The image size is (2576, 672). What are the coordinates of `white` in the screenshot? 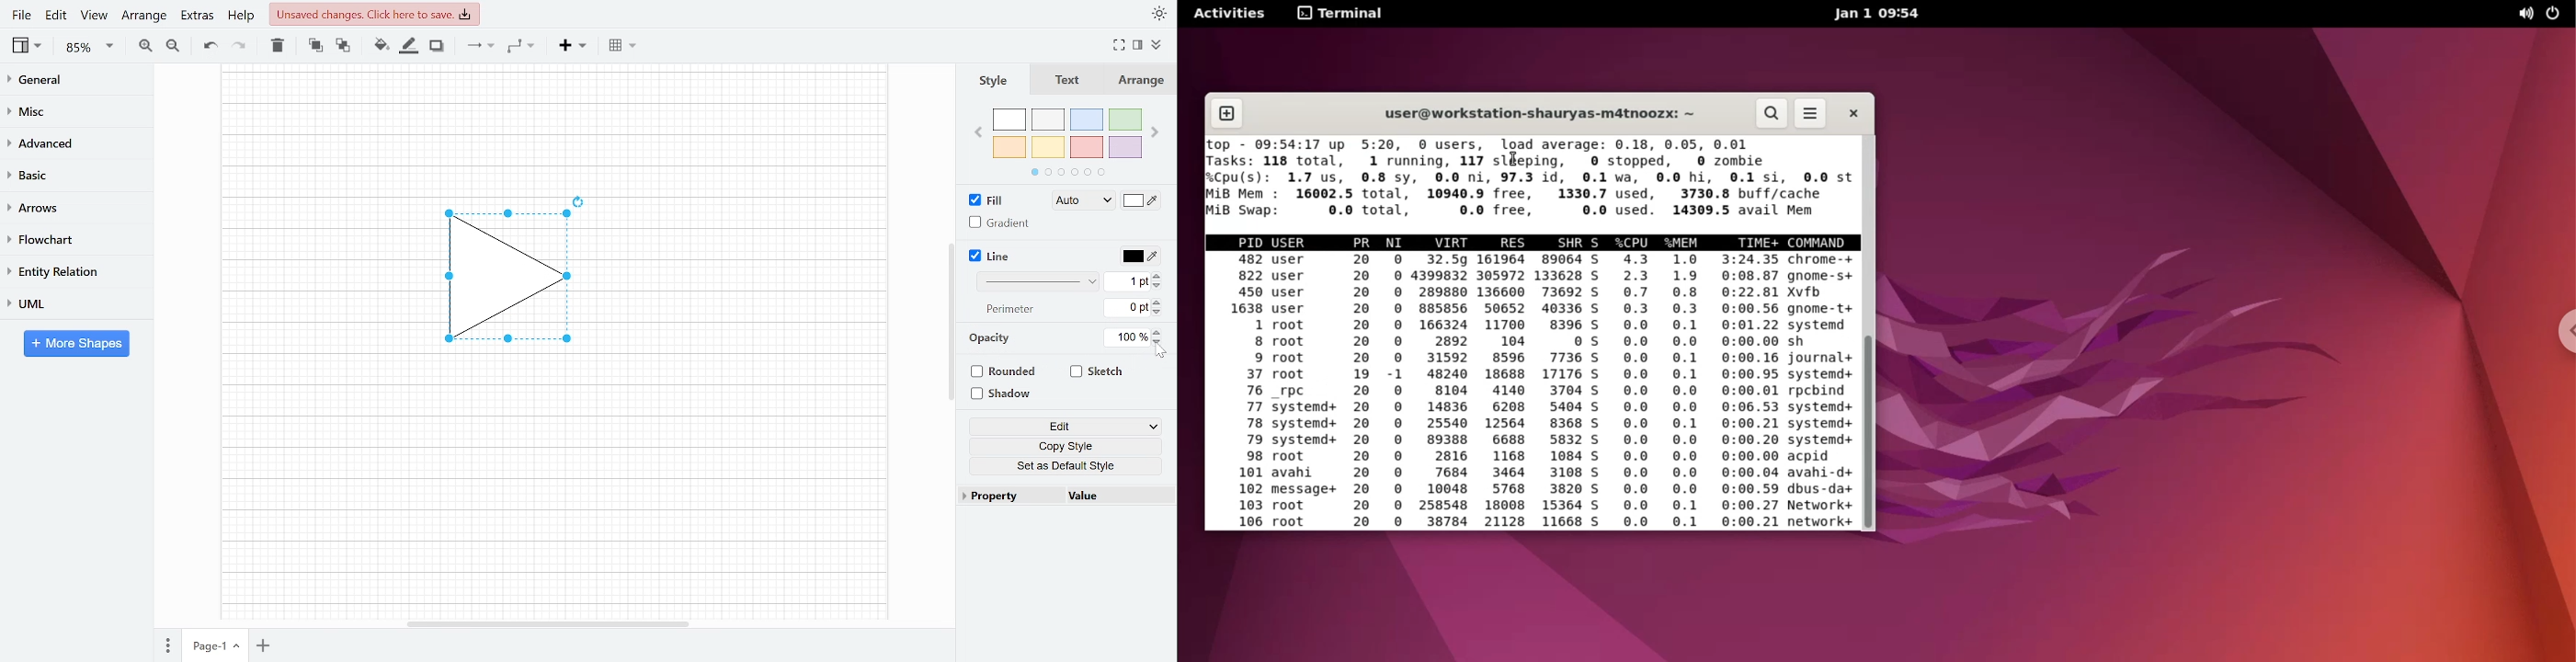 It's located at (1009, 120).